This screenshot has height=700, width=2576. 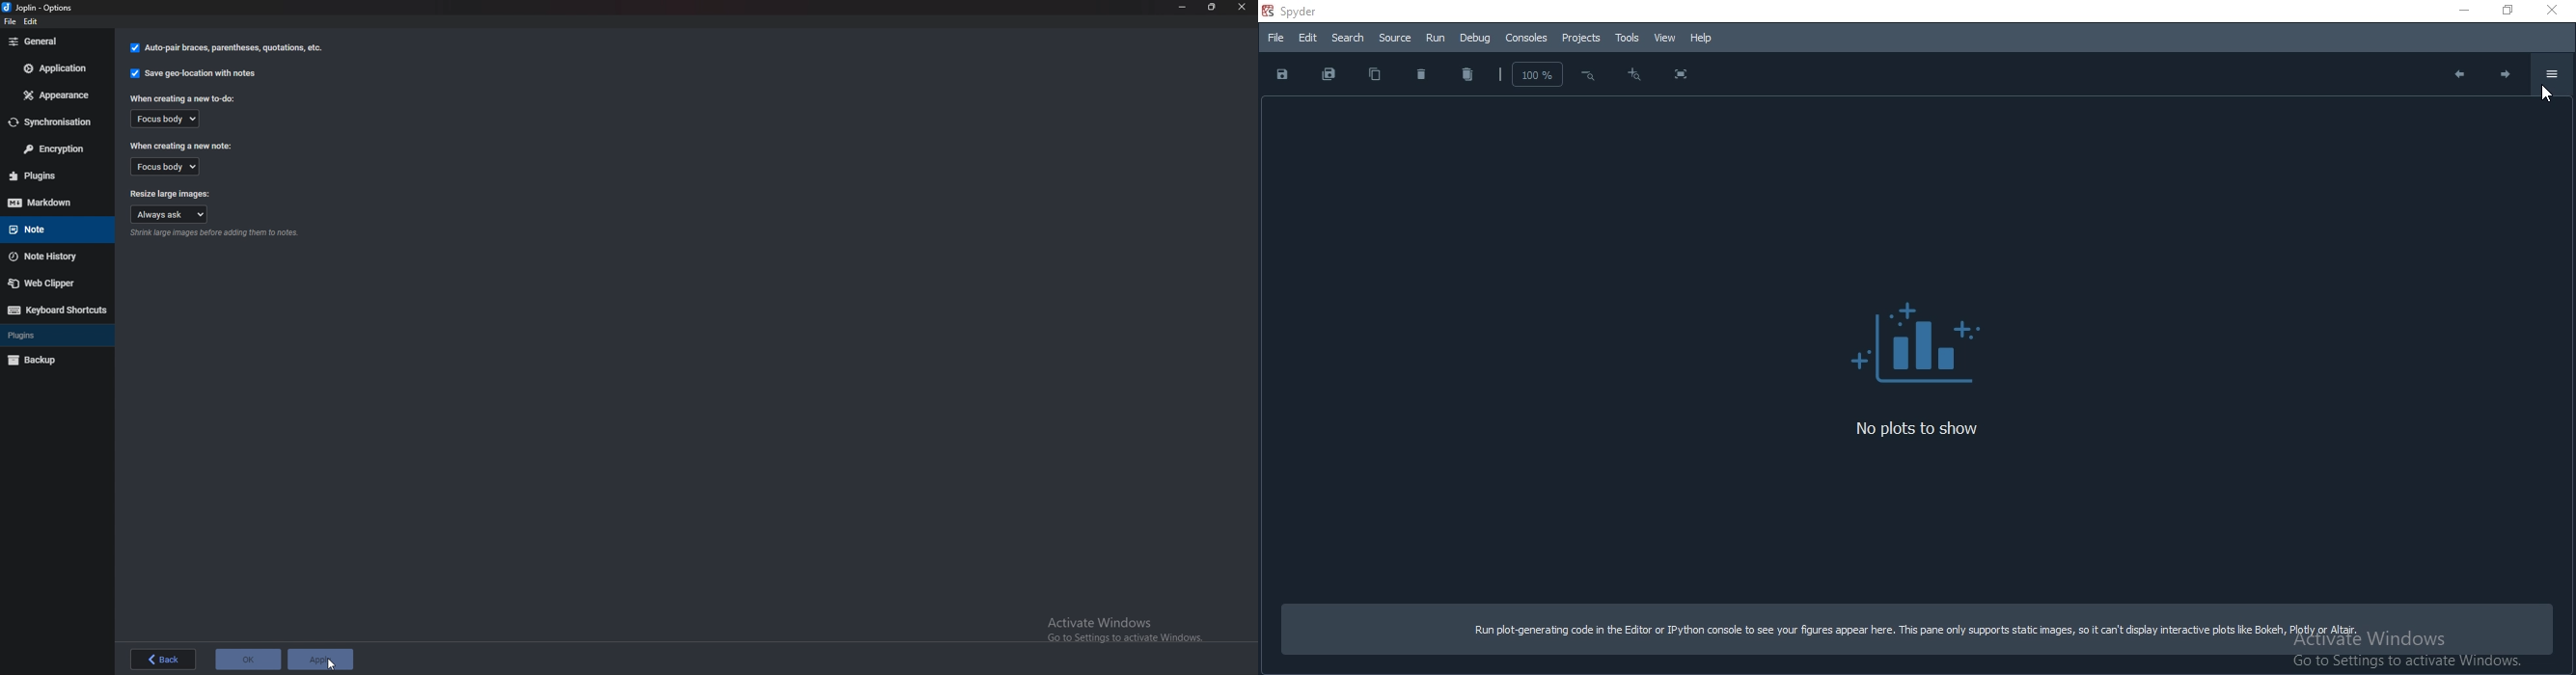 I want to click on Resize, so click(x=1212, y=7).